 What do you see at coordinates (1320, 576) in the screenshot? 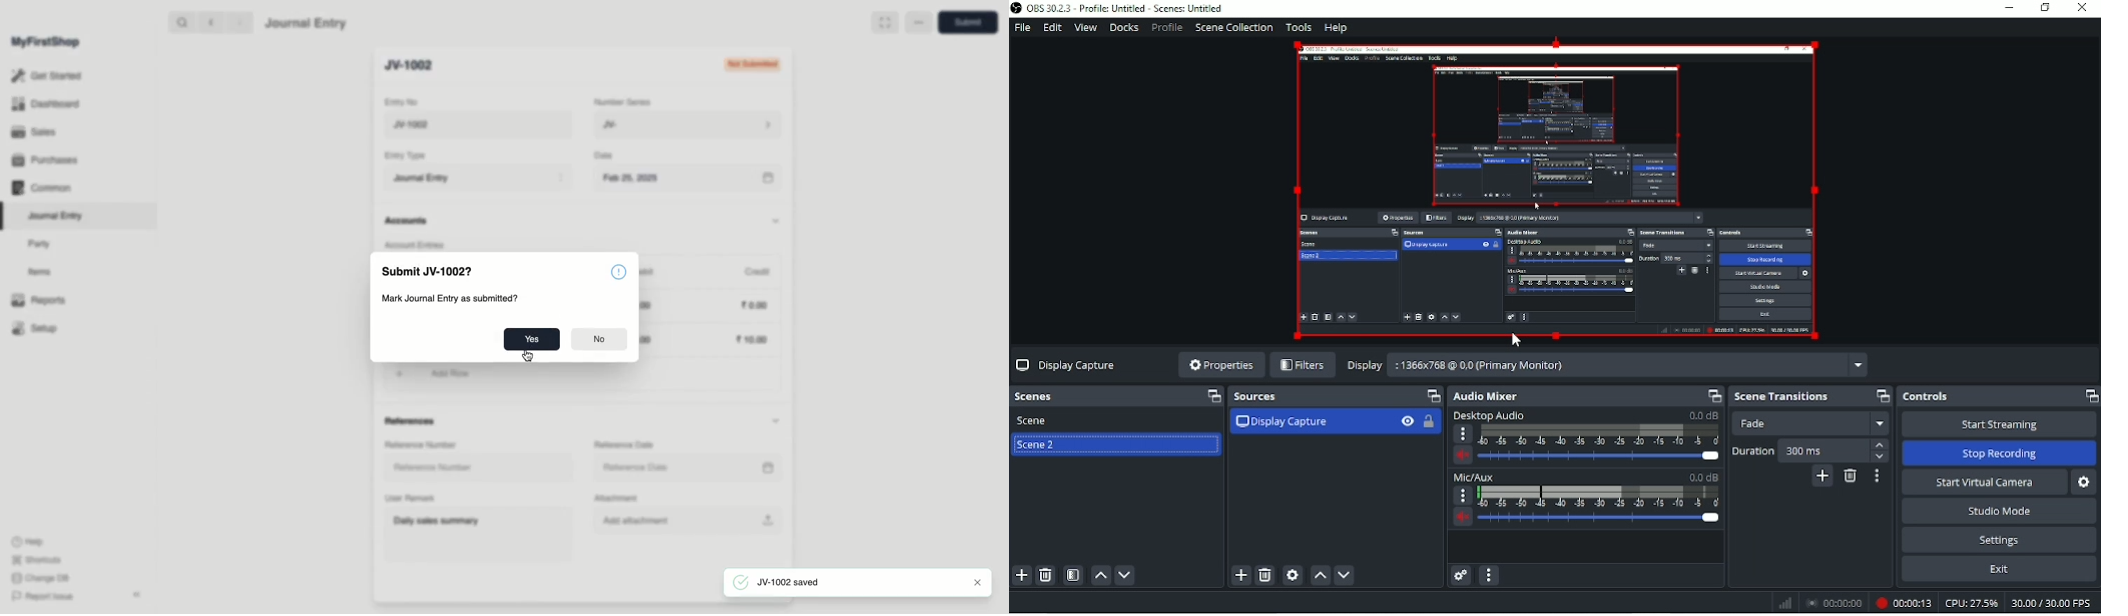
I see `Move source(s) up` at bounding box center [1320, 576].